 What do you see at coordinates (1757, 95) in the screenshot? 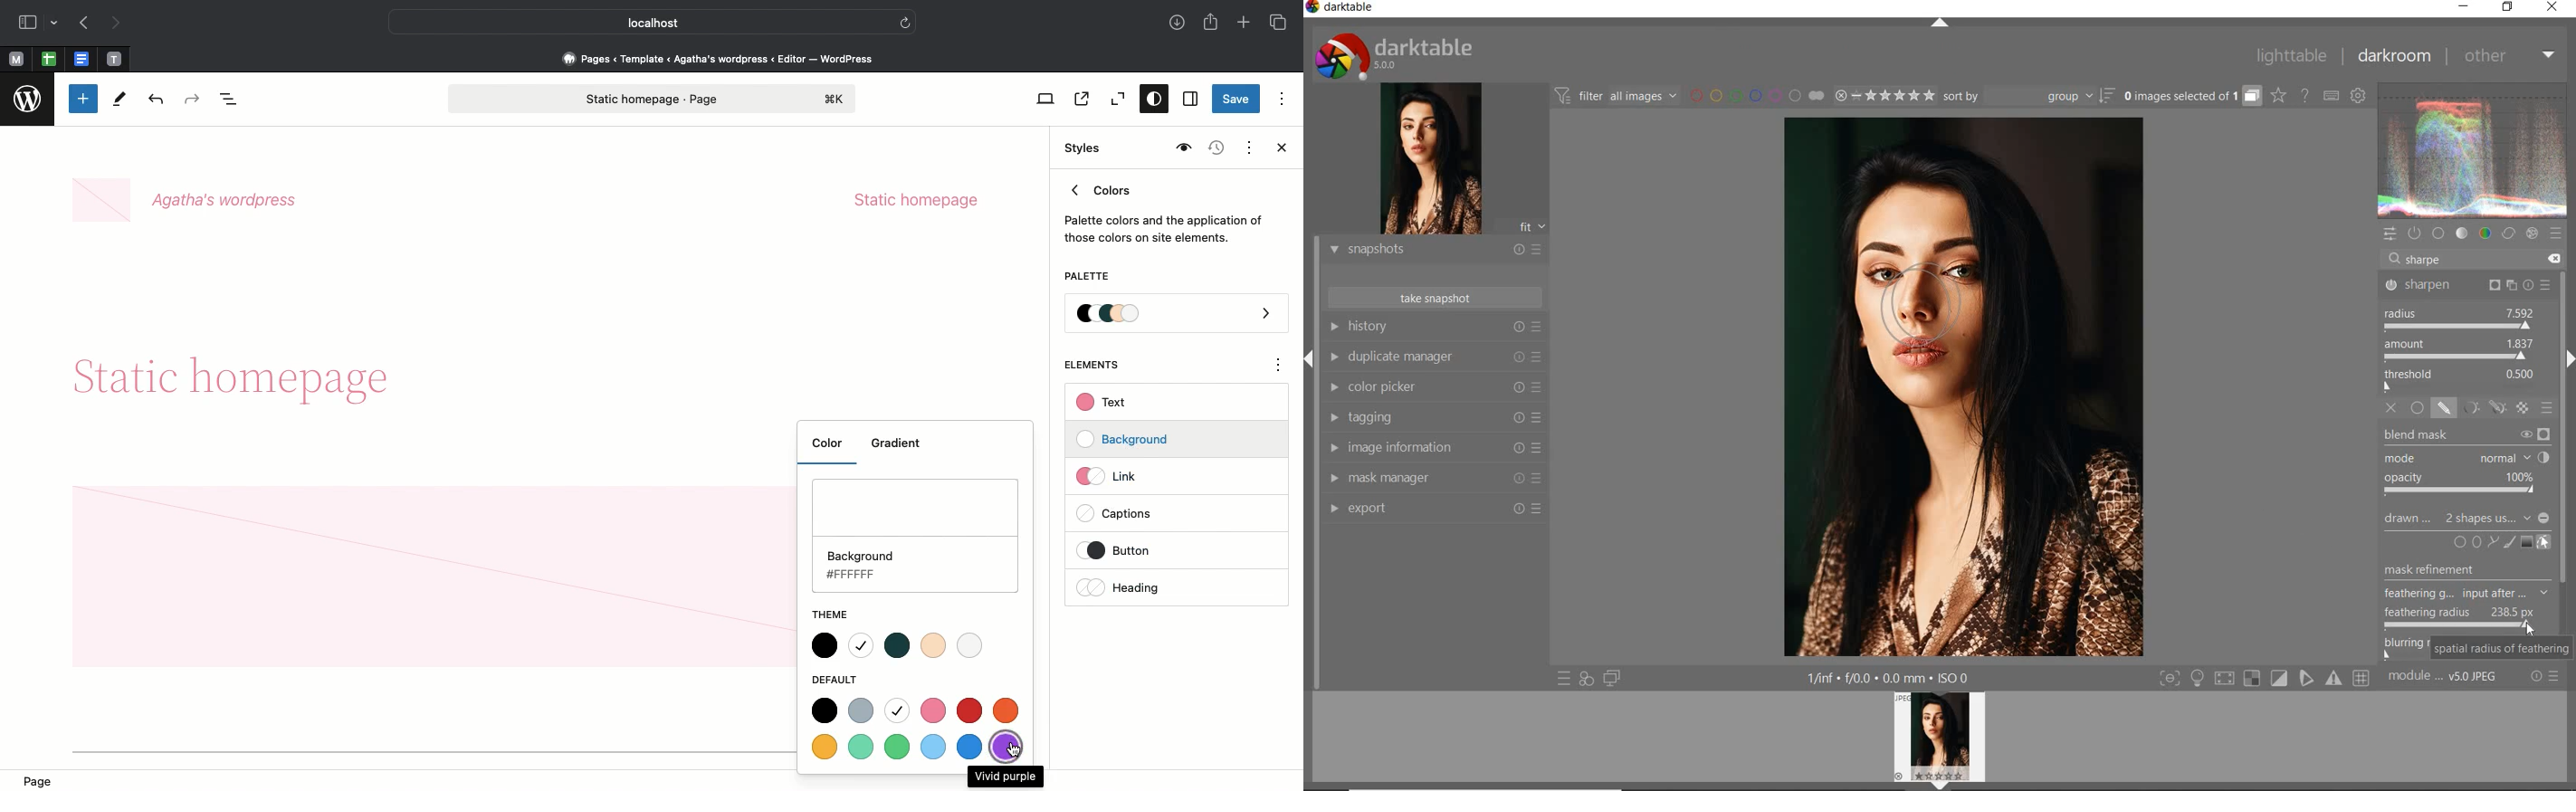
I see `filter by image color` at bounding box center [1757, 95].